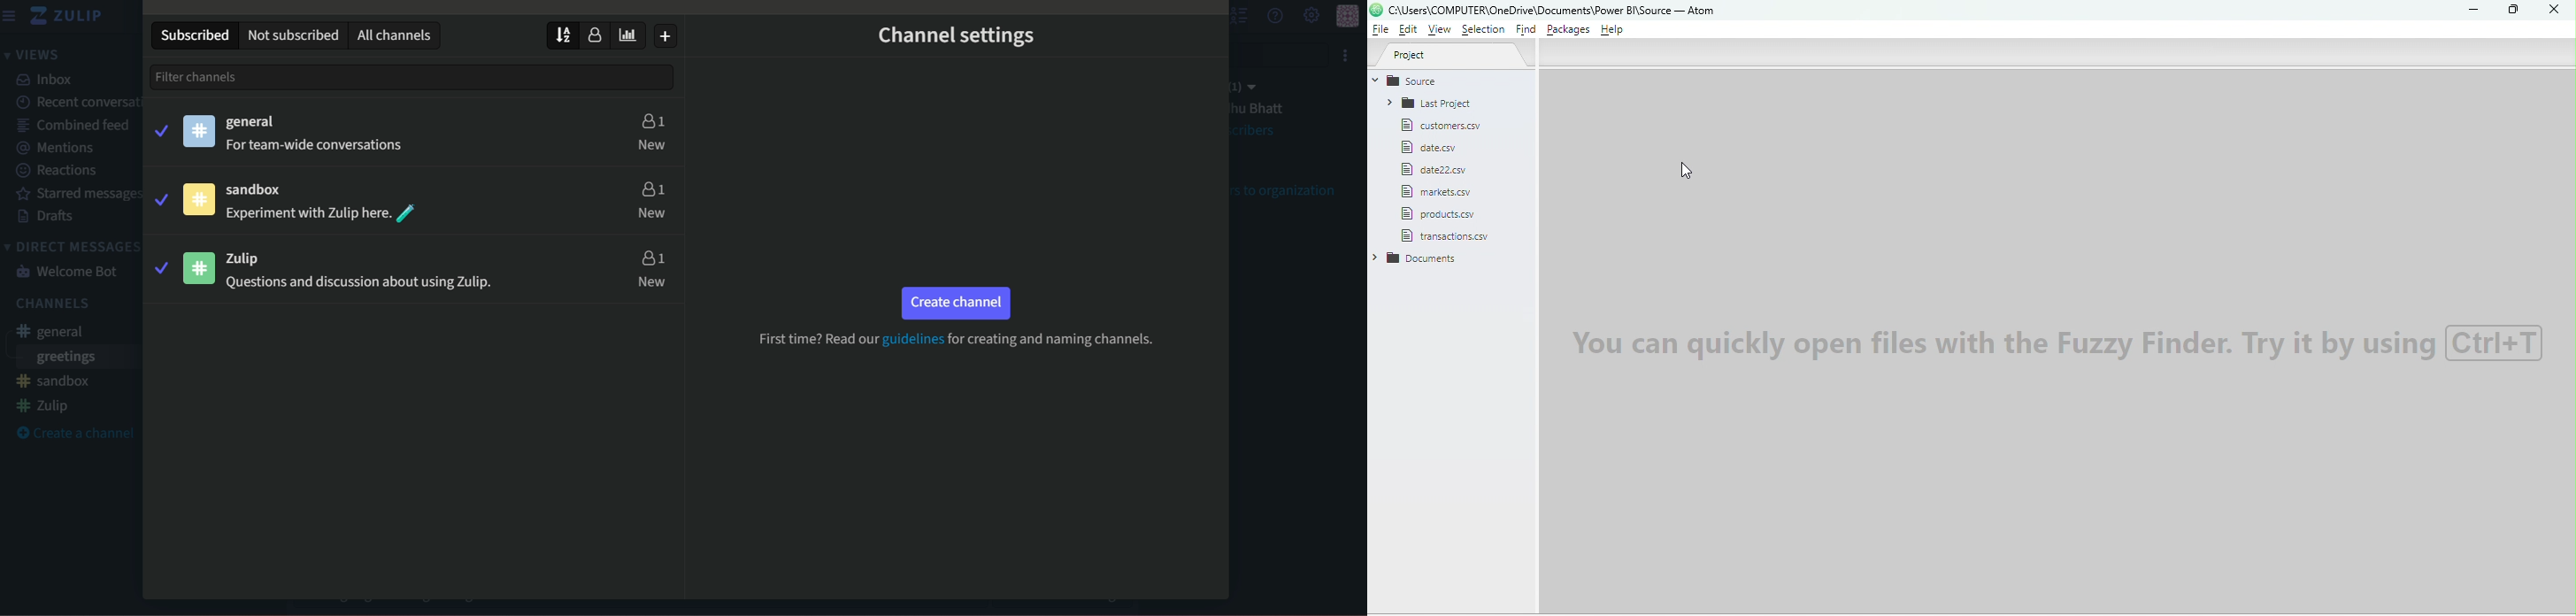 This screenshot has width=2576, height=616. What do you see at coordinates (628, 35) in the screenshot?
I see `sort by traffic` at bounding box center [628, 35].